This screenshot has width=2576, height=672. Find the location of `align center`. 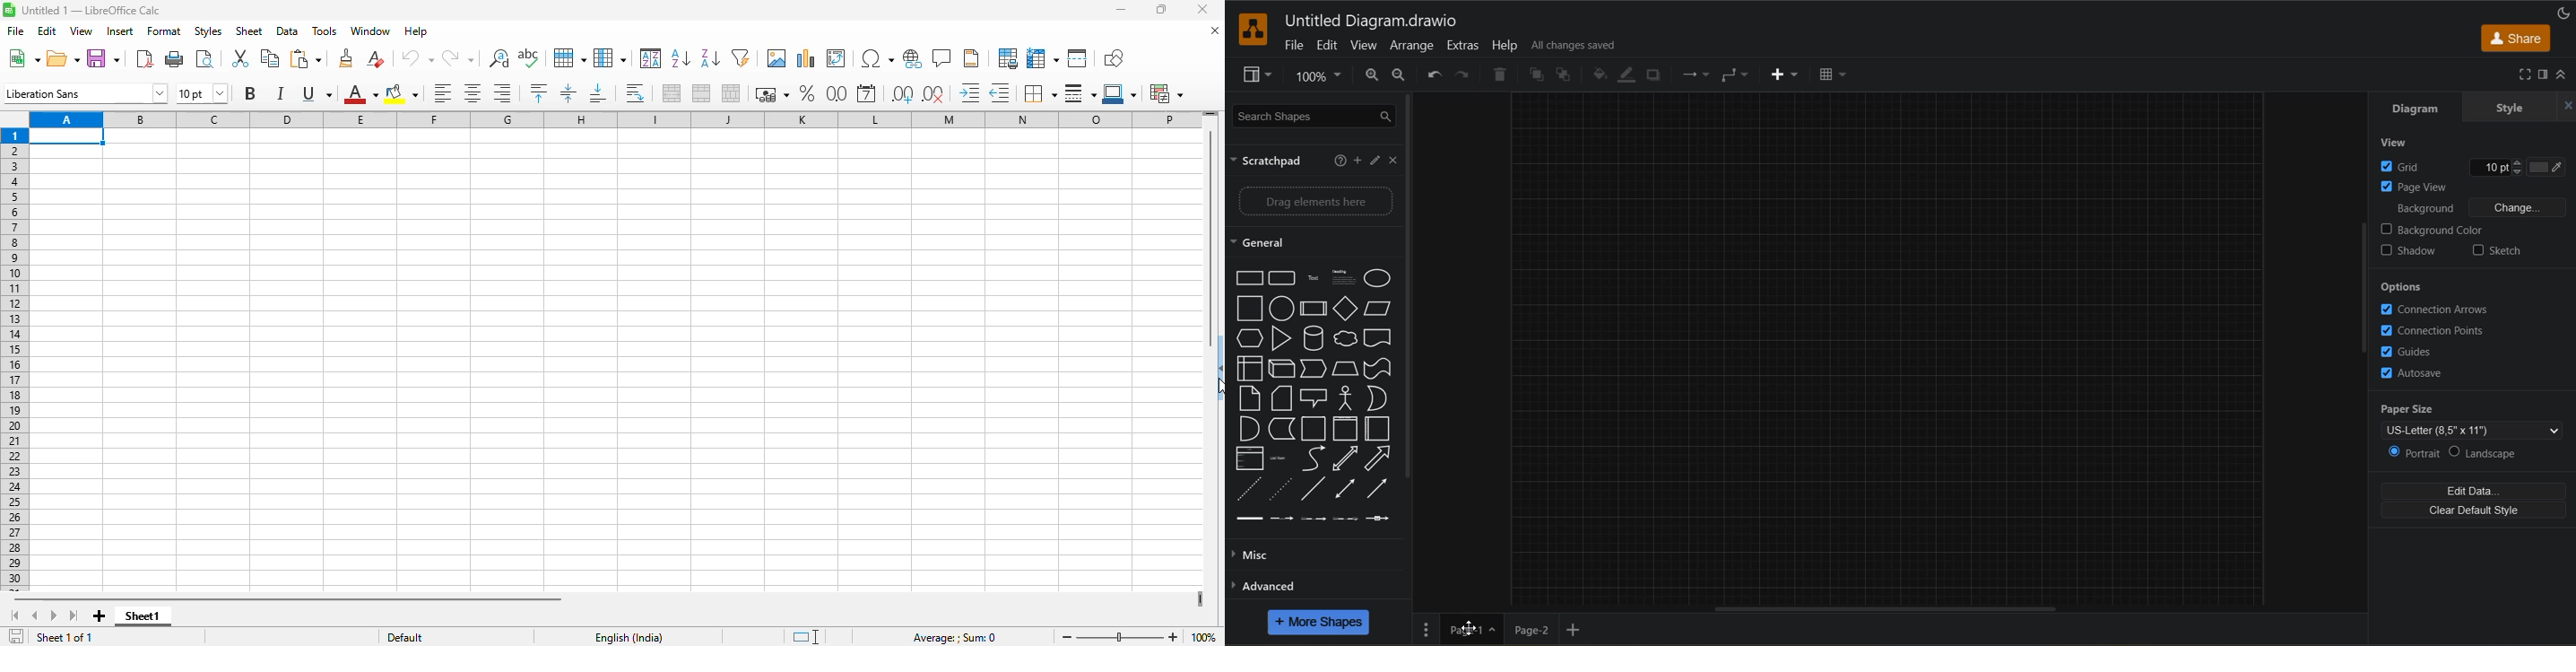

align center is located at coordinates (473, 93).